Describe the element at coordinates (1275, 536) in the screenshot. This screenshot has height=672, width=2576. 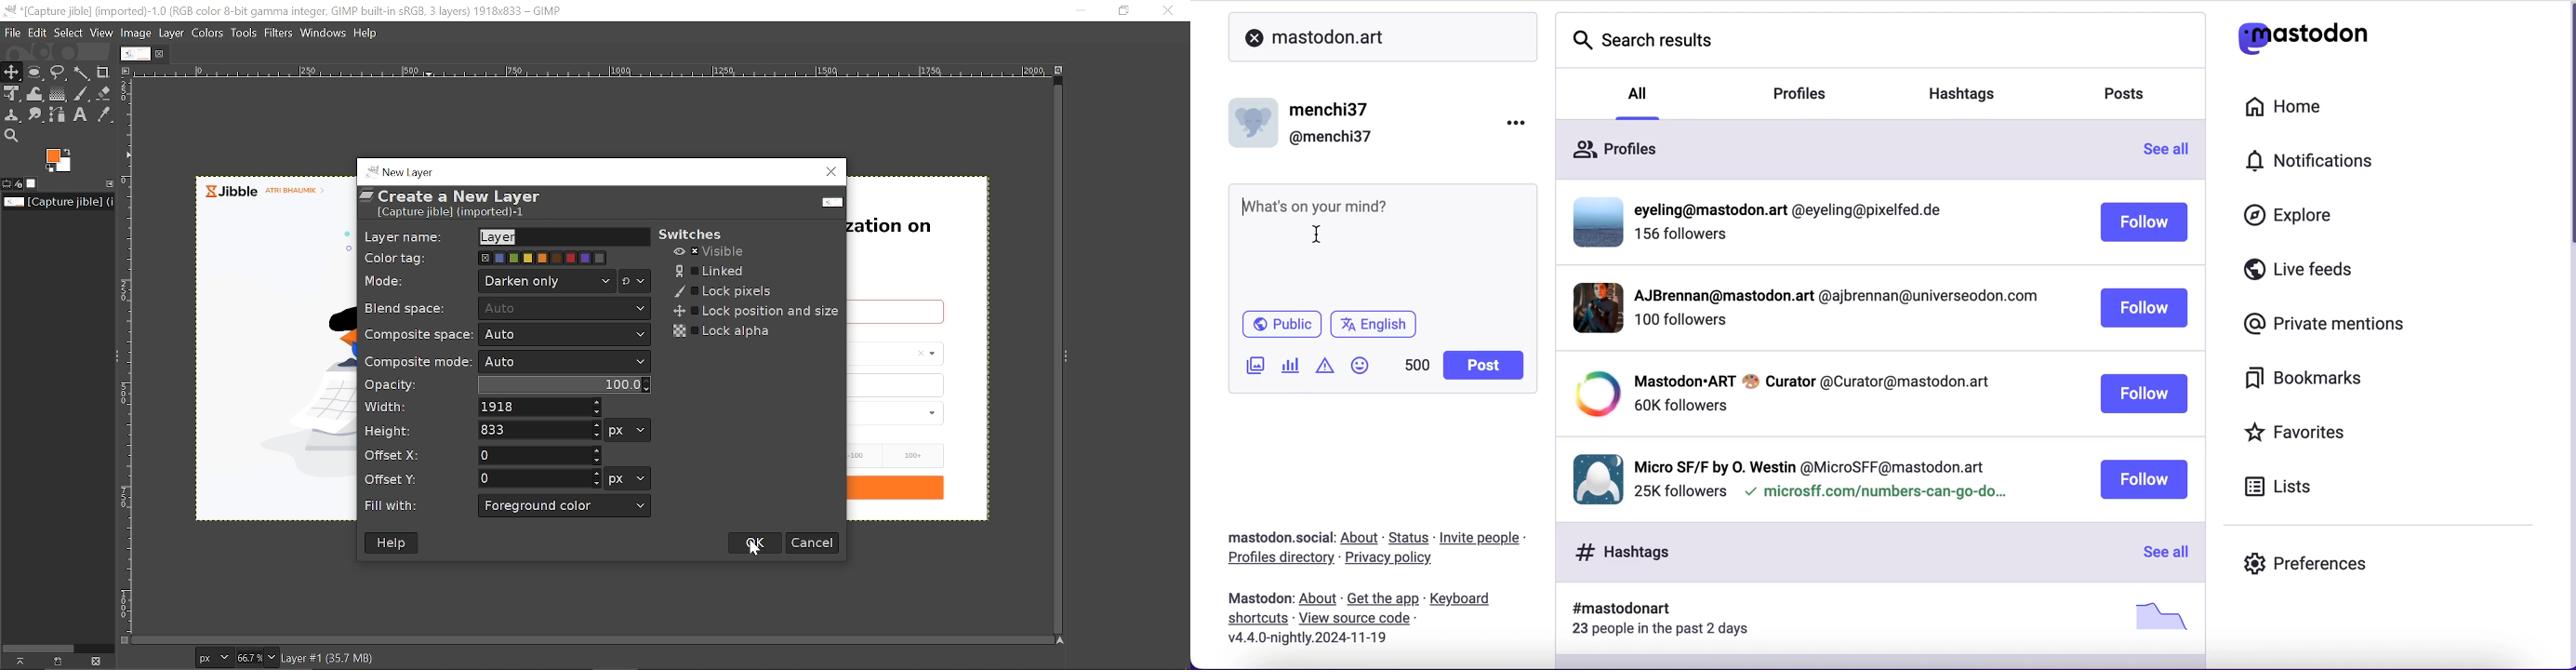
I see `mastodon.social` at that location.